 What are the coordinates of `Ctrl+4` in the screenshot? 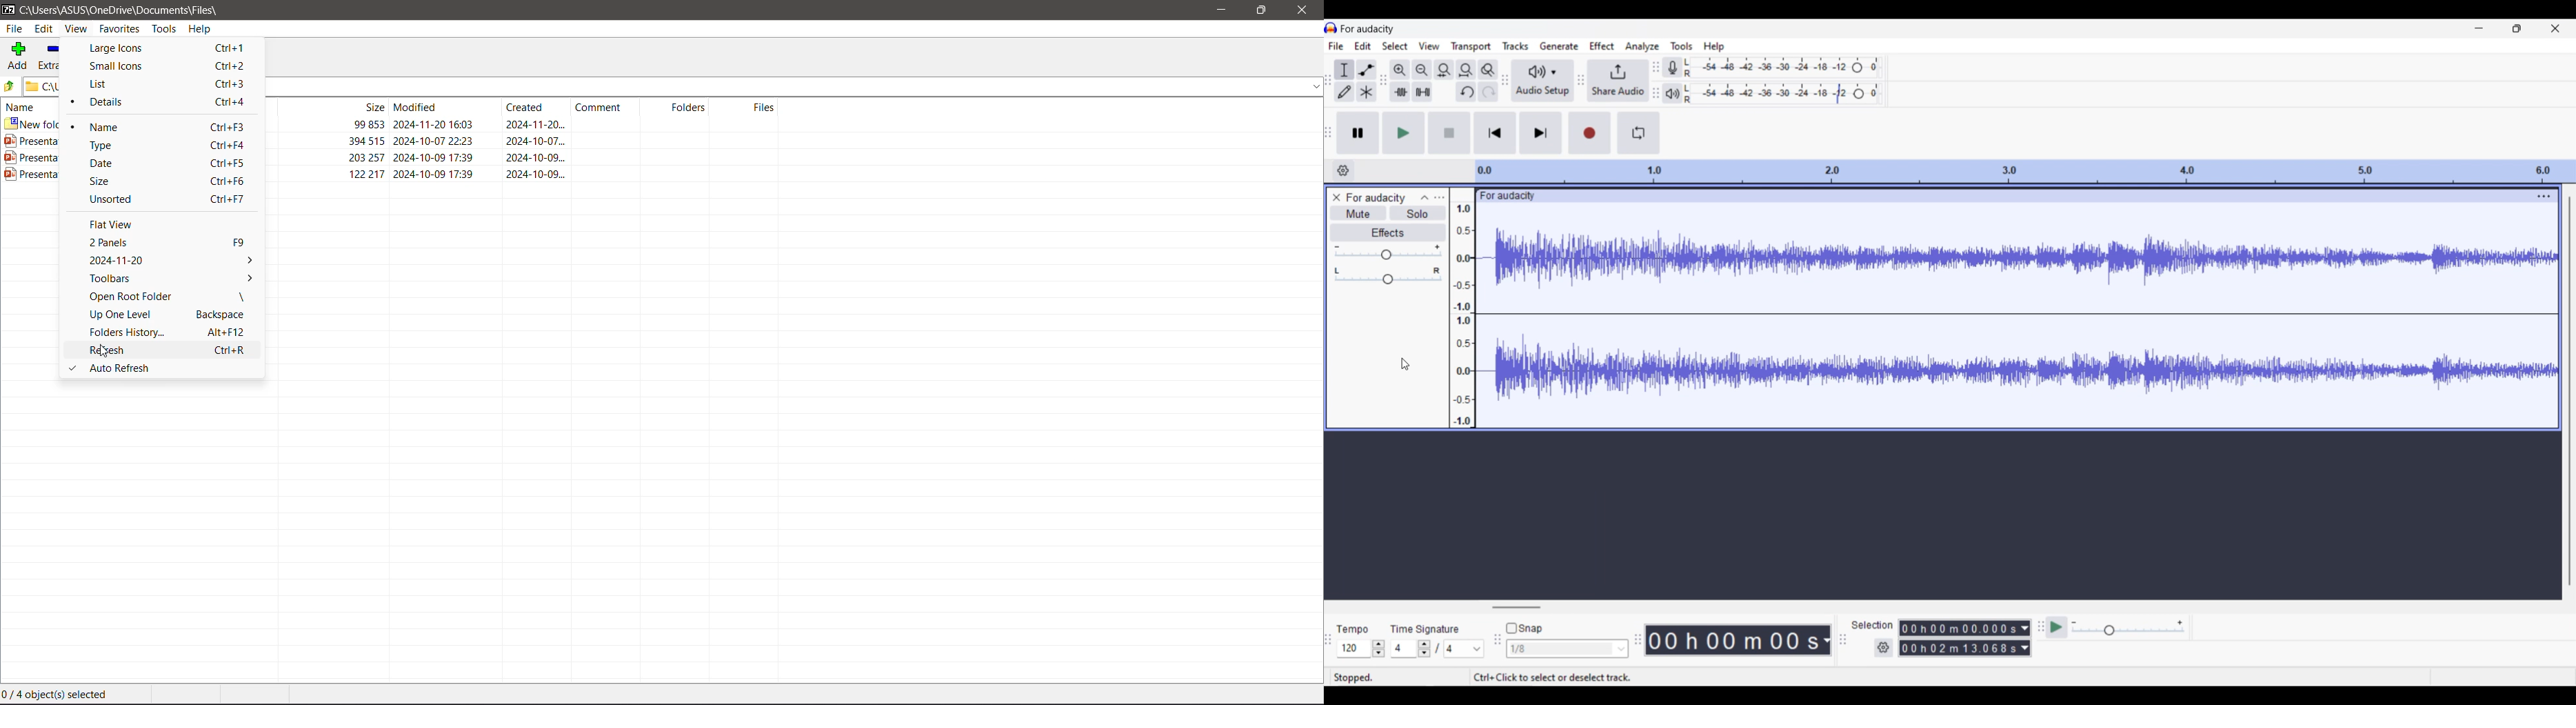 It's located at (230, 101).